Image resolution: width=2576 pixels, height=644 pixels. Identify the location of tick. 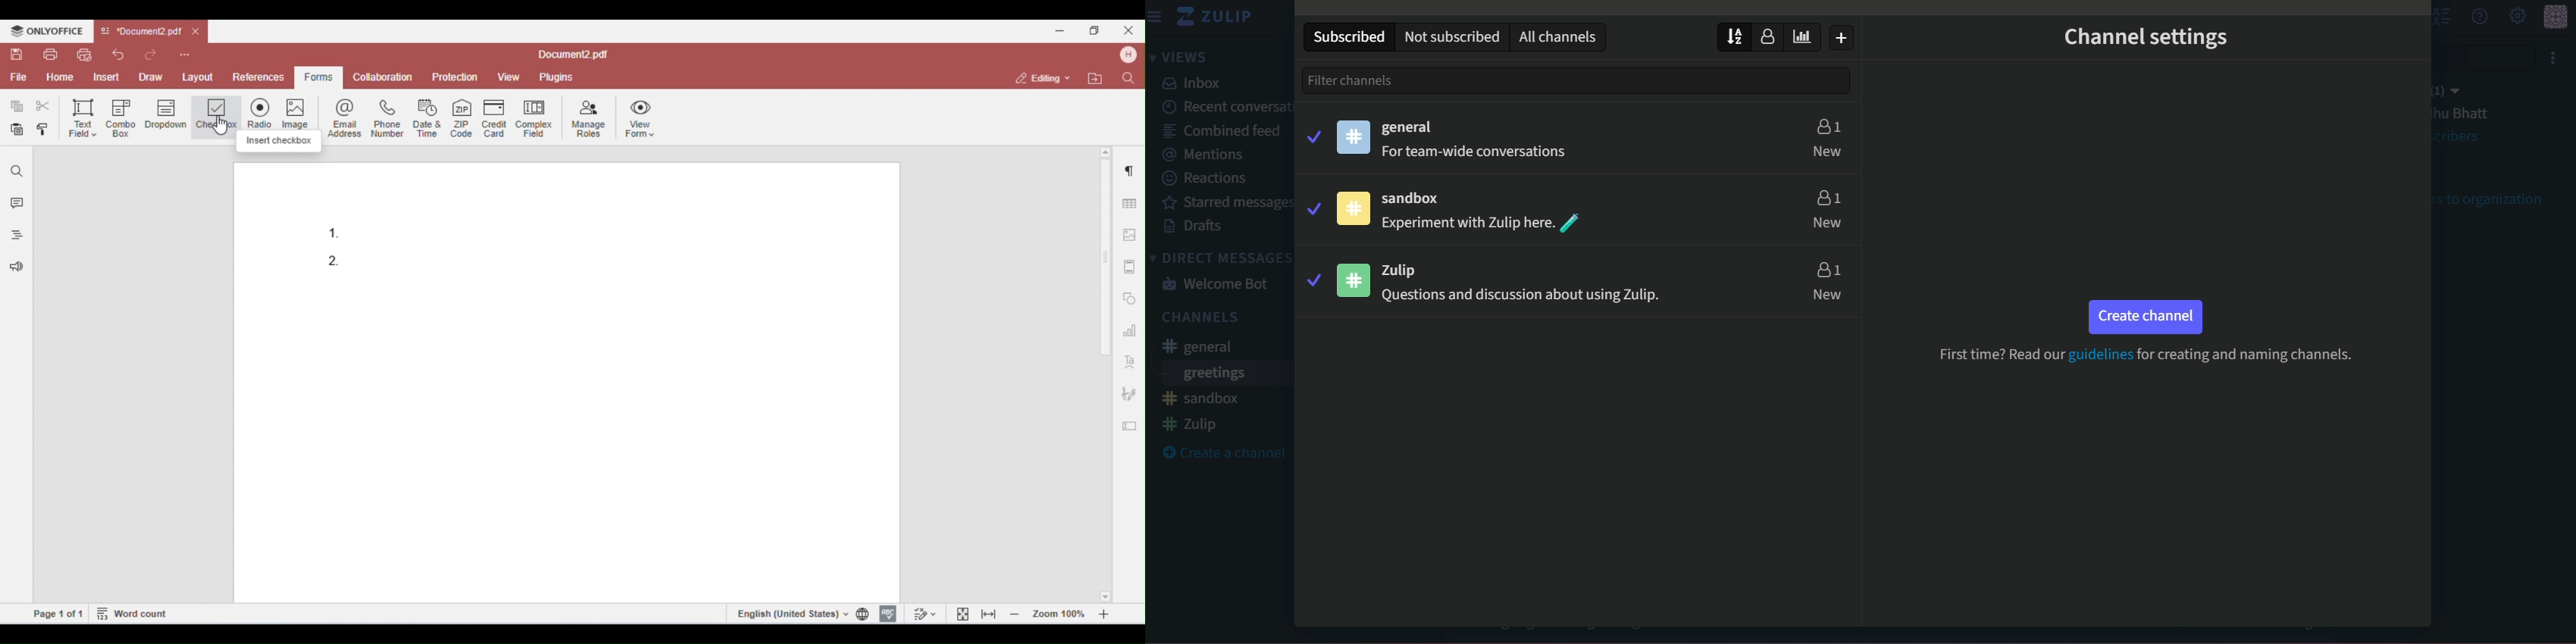
(1308, 137).